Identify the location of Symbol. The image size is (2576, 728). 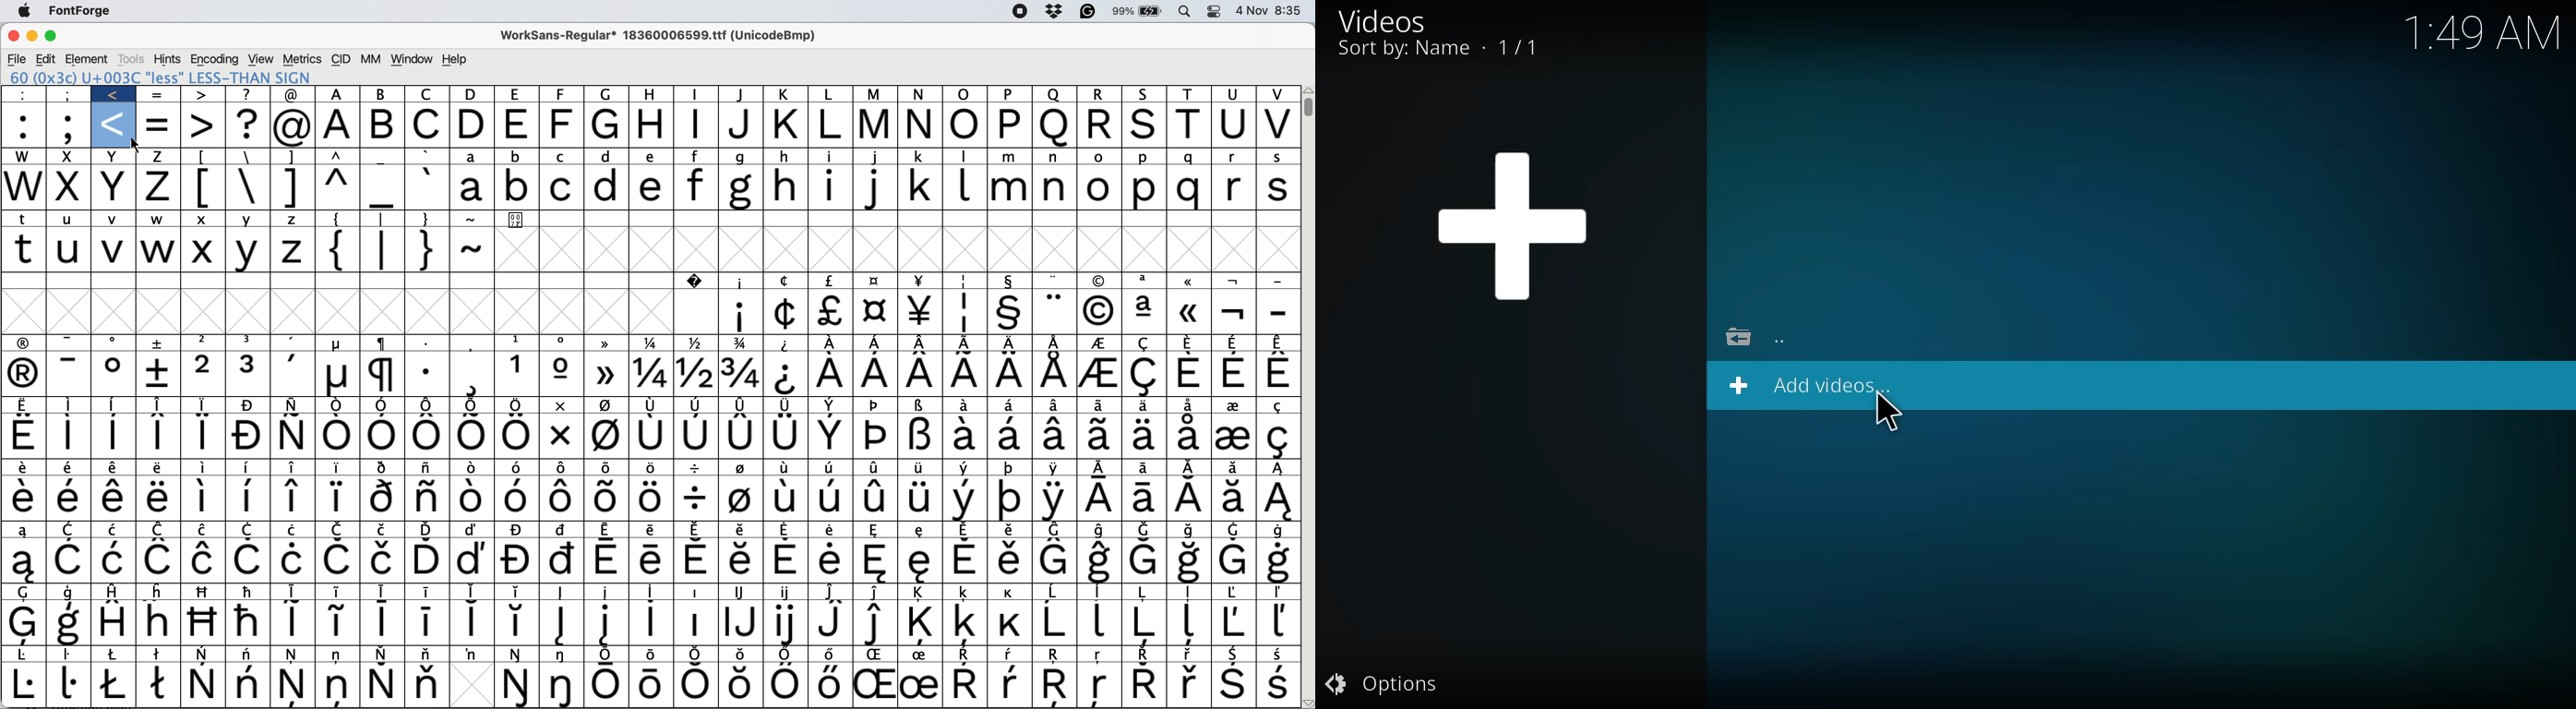
(384, 620).